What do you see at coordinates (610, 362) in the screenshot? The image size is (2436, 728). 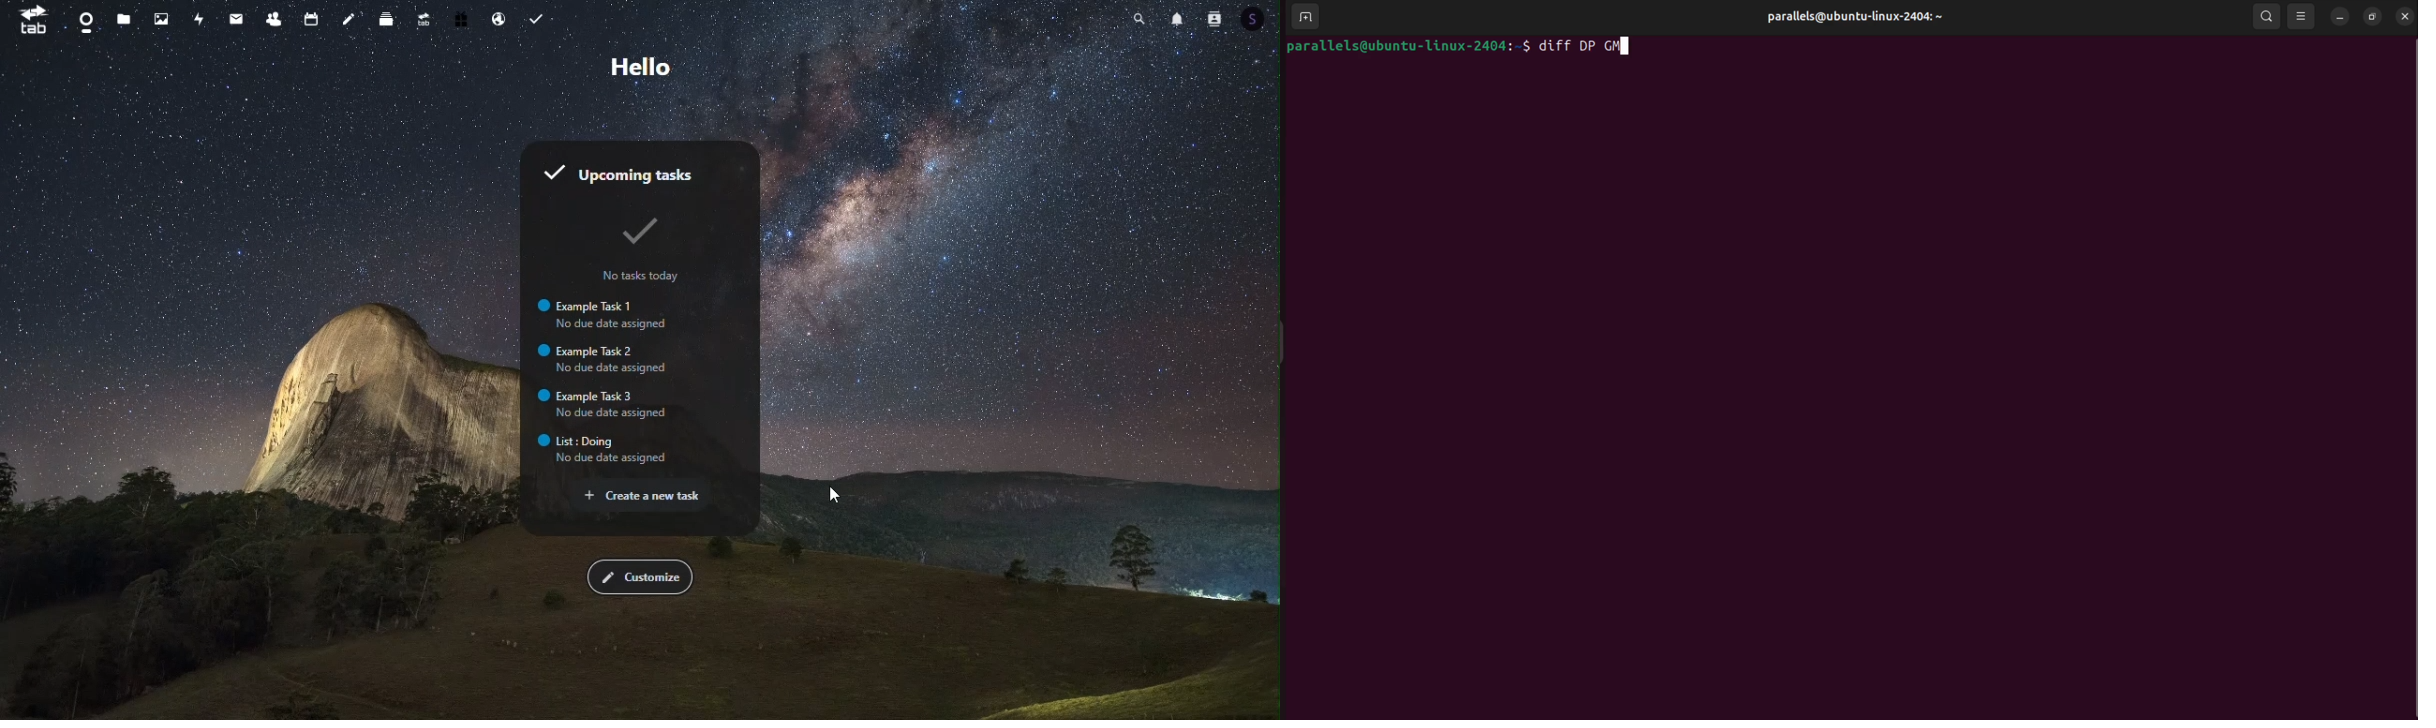 I see `Example Task 2` at bounding box center [610, 362].